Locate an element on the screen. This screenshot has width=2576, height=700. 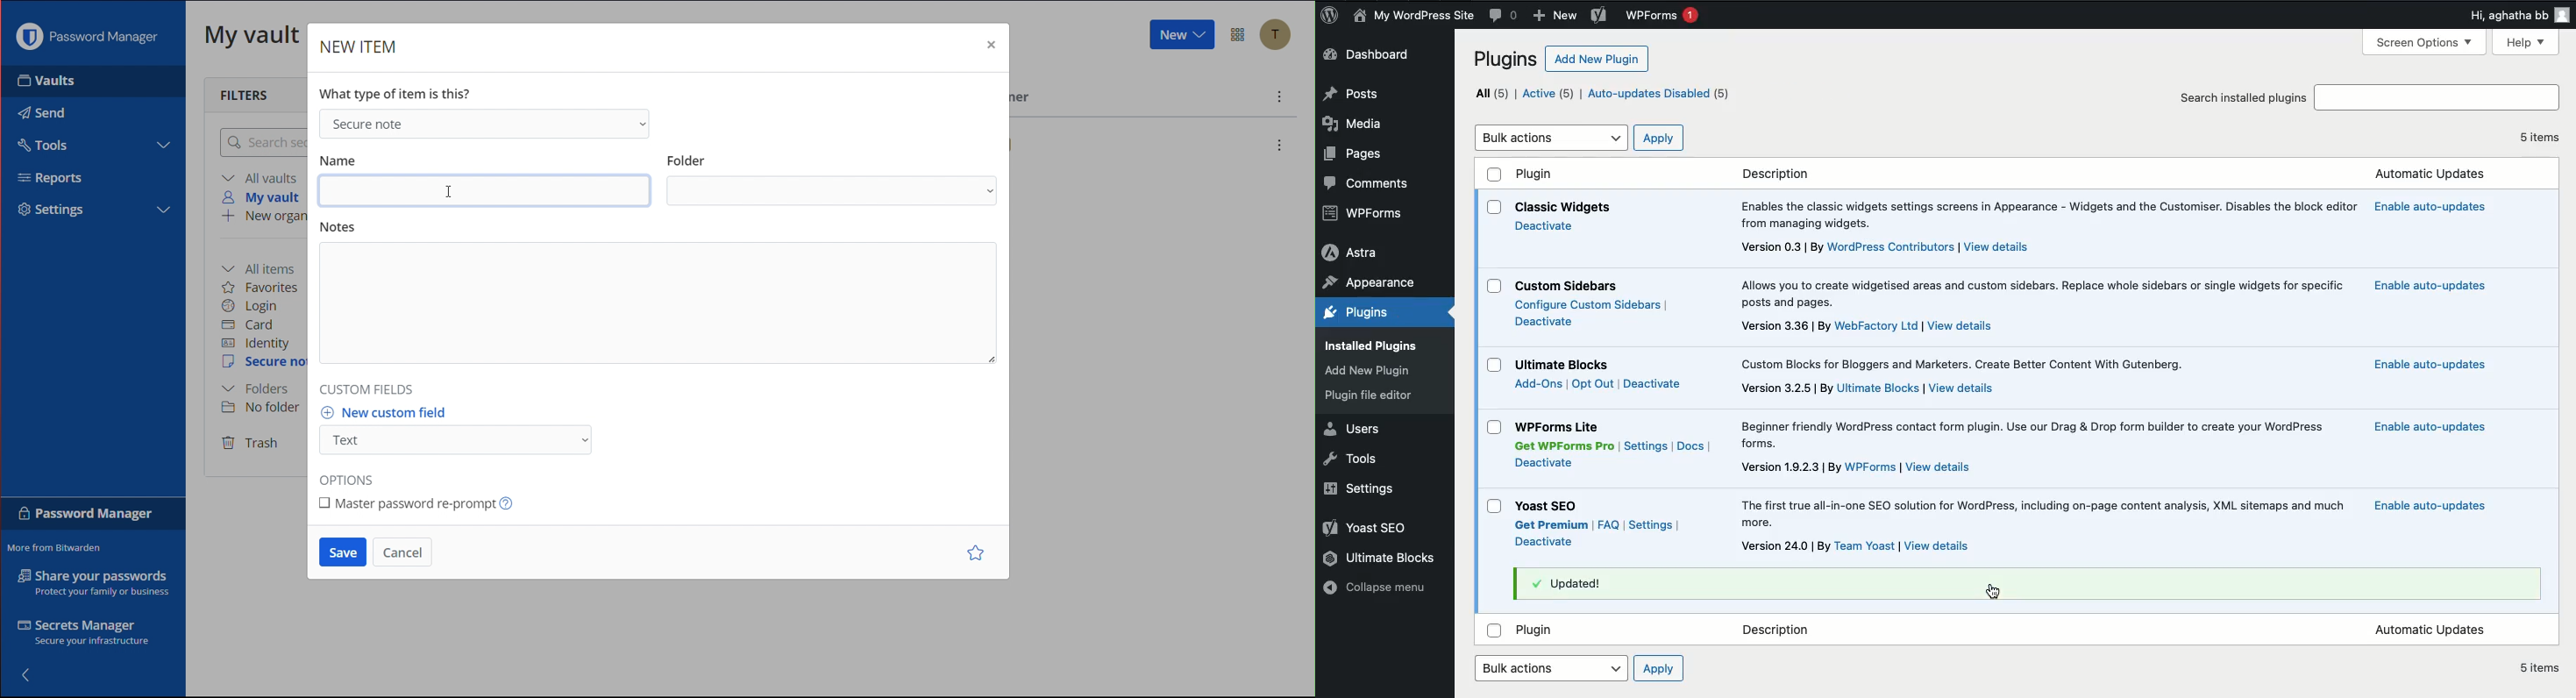
Deactive is located at coordinates (1654, 382).